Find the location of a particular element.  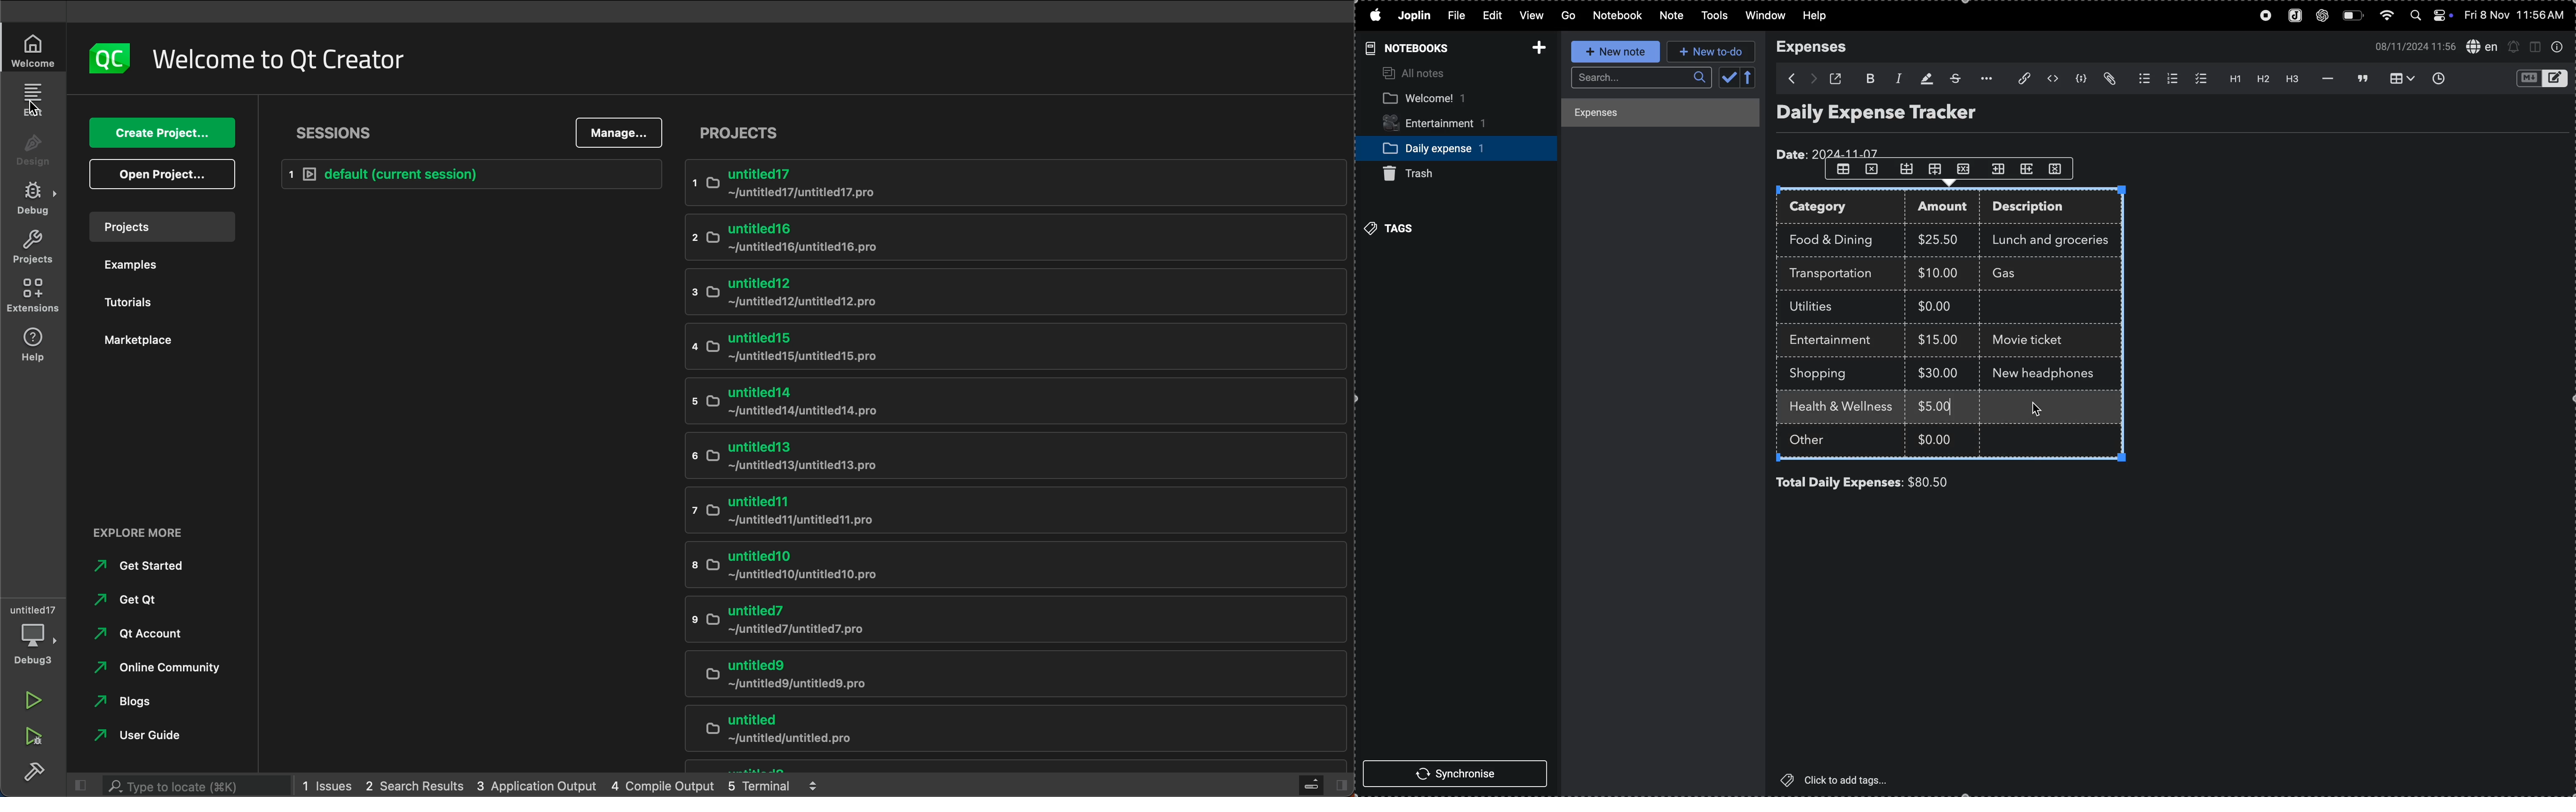

$10.00 is located at coordinates (1938, 272).